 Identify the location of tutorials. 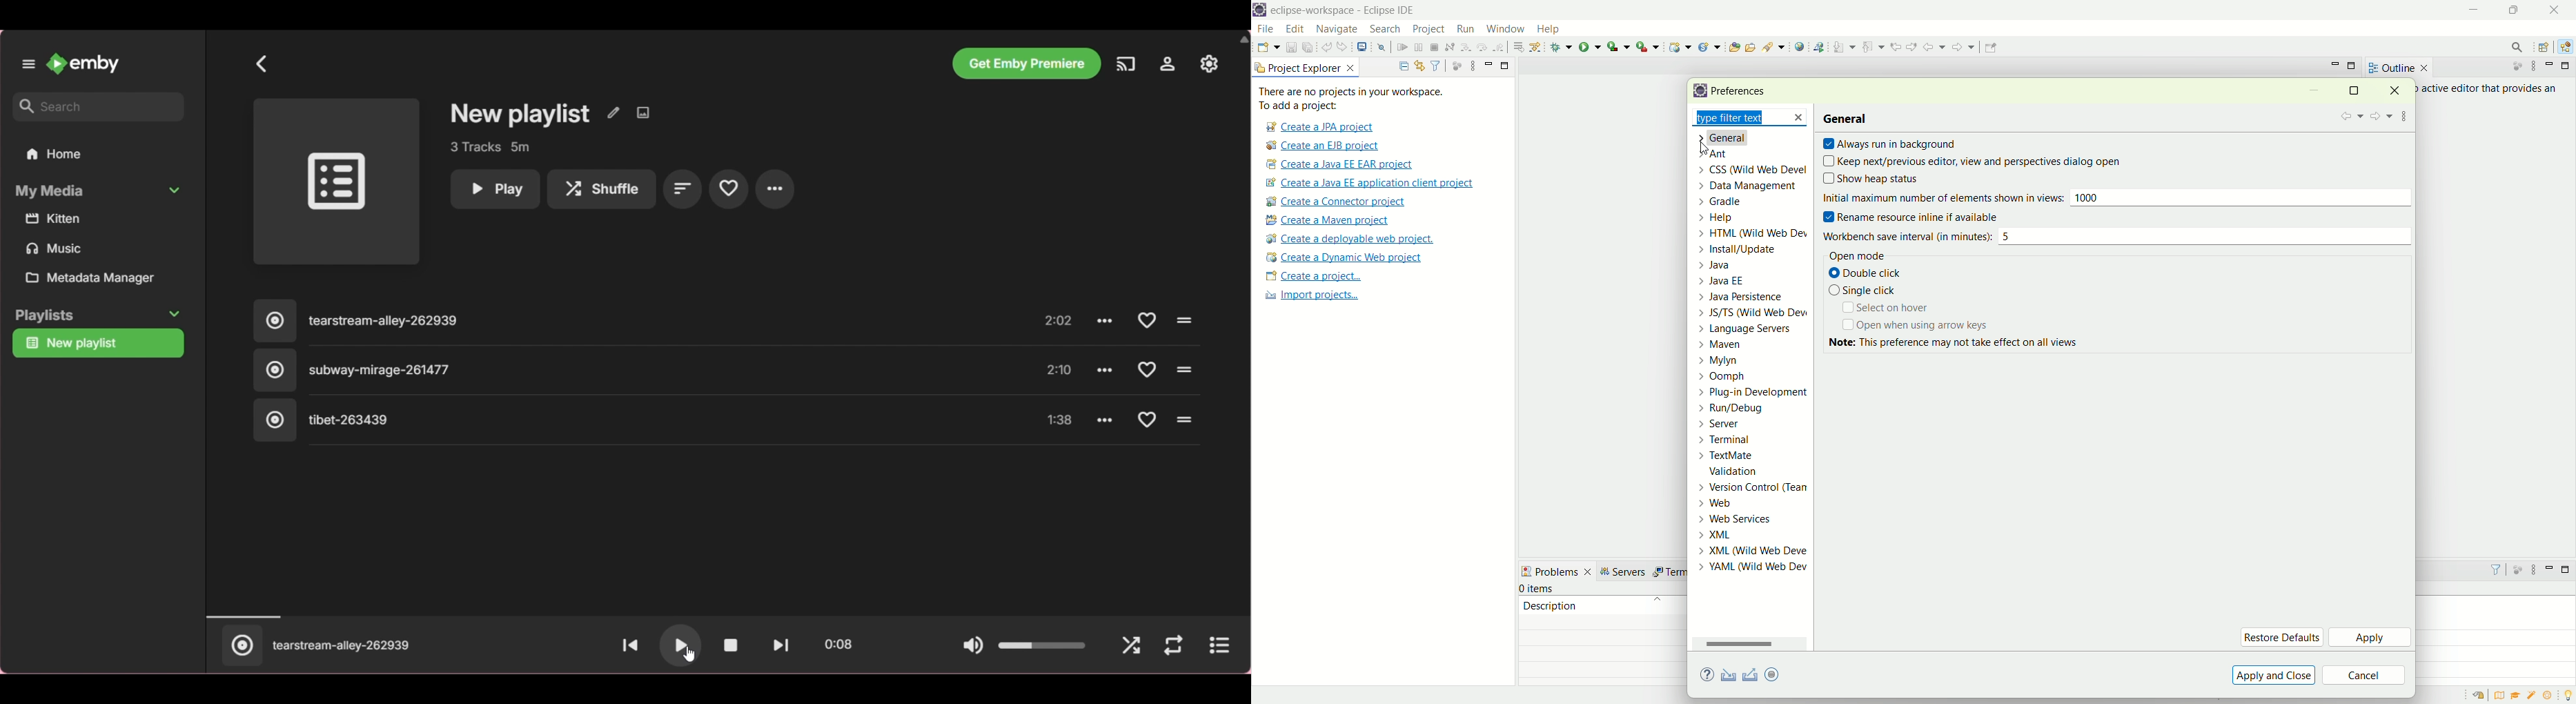
(2515, 696).